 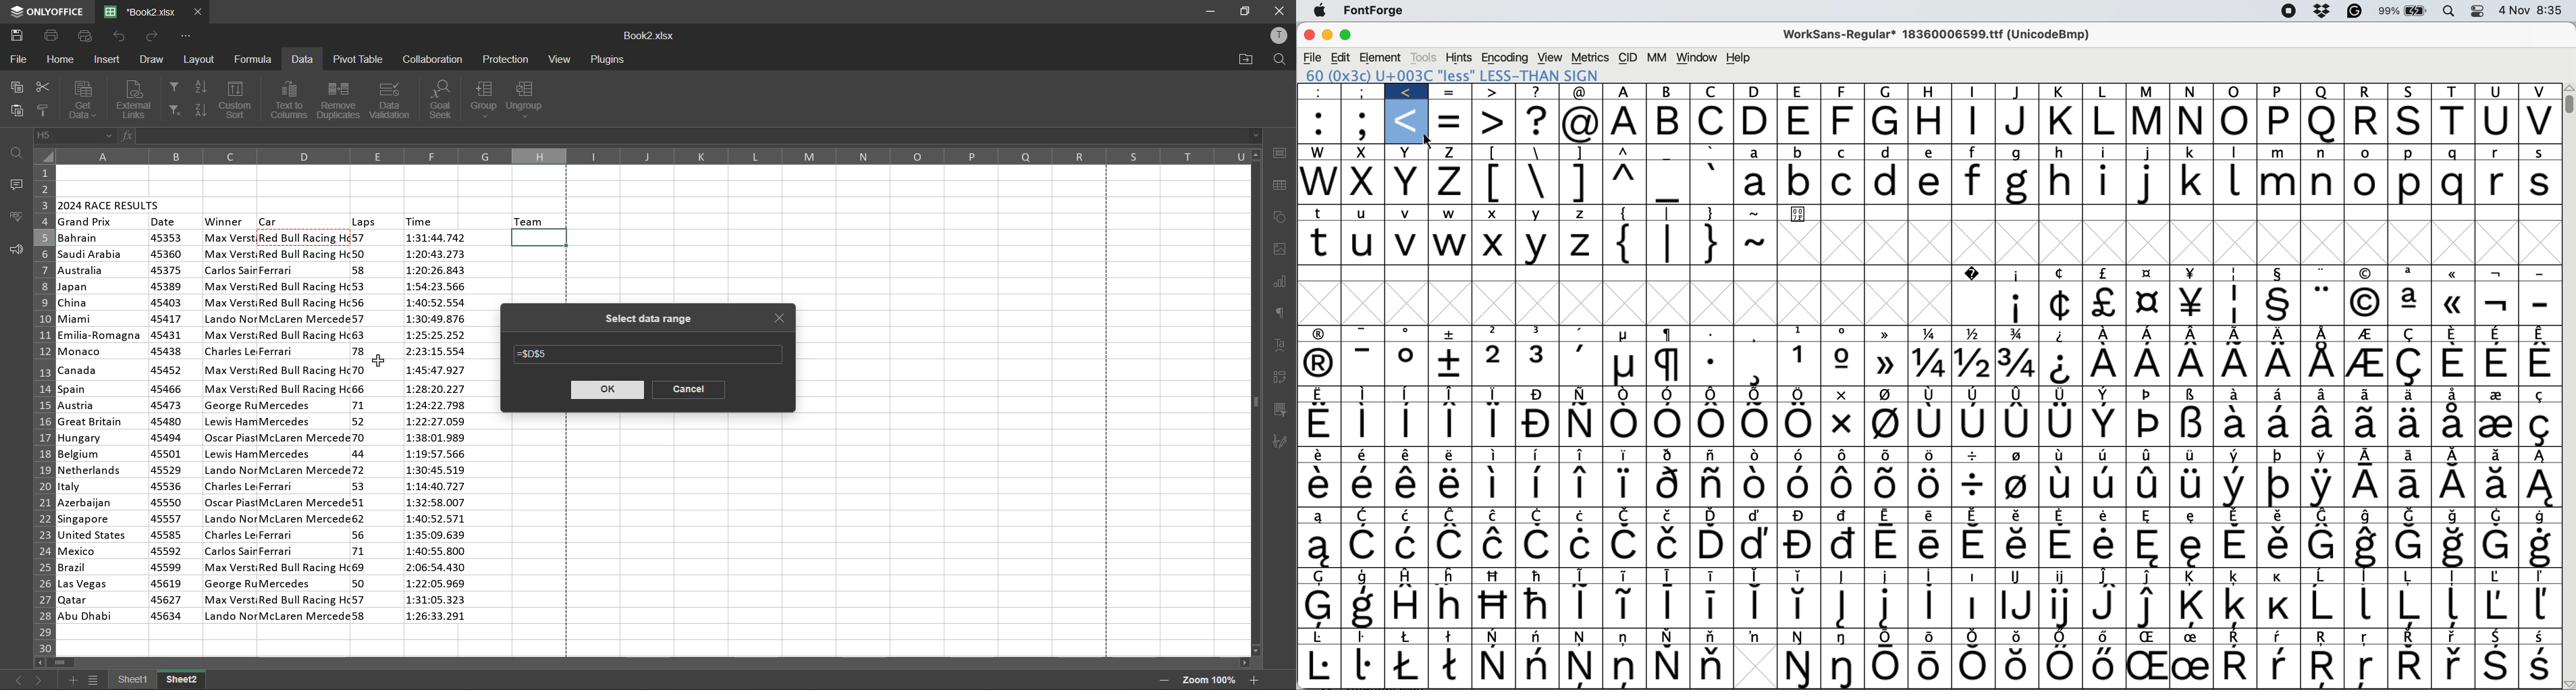 What do you see at coordinates (1451, 154) in the screenshot?
I see `z` at bounding box center [1451, 154].